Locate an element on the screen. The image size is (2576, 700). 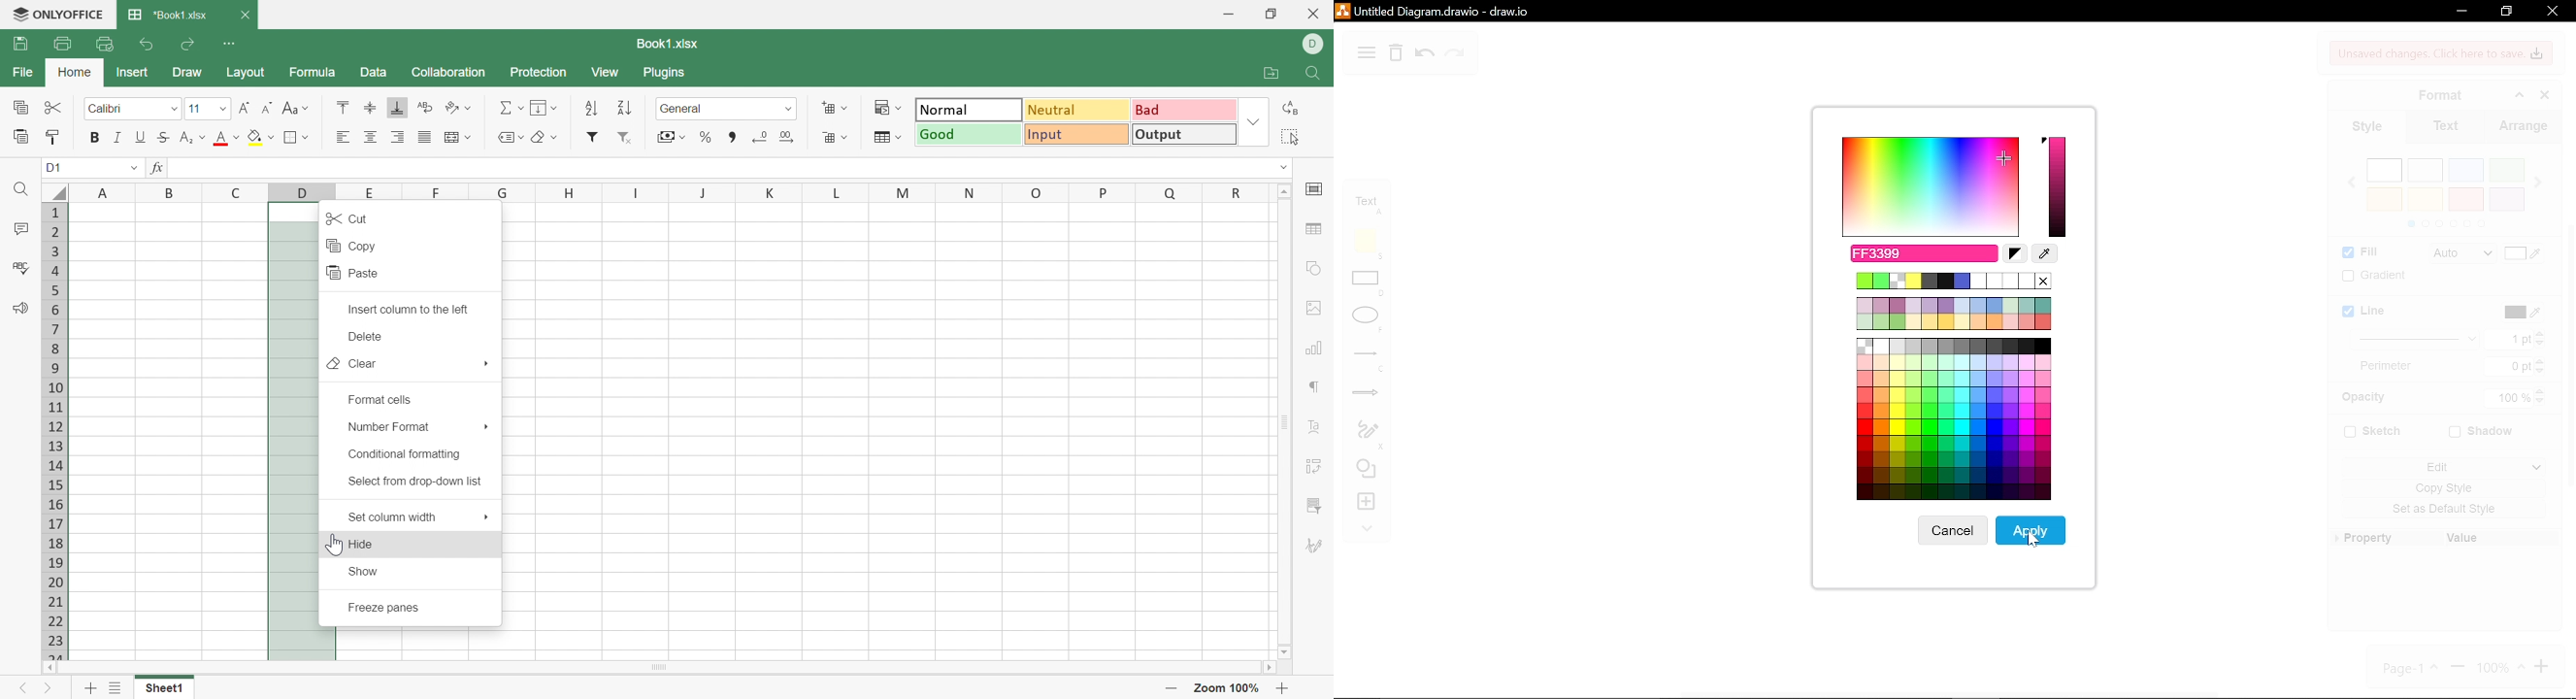
Collaboration is located at coordinates (449, 72).